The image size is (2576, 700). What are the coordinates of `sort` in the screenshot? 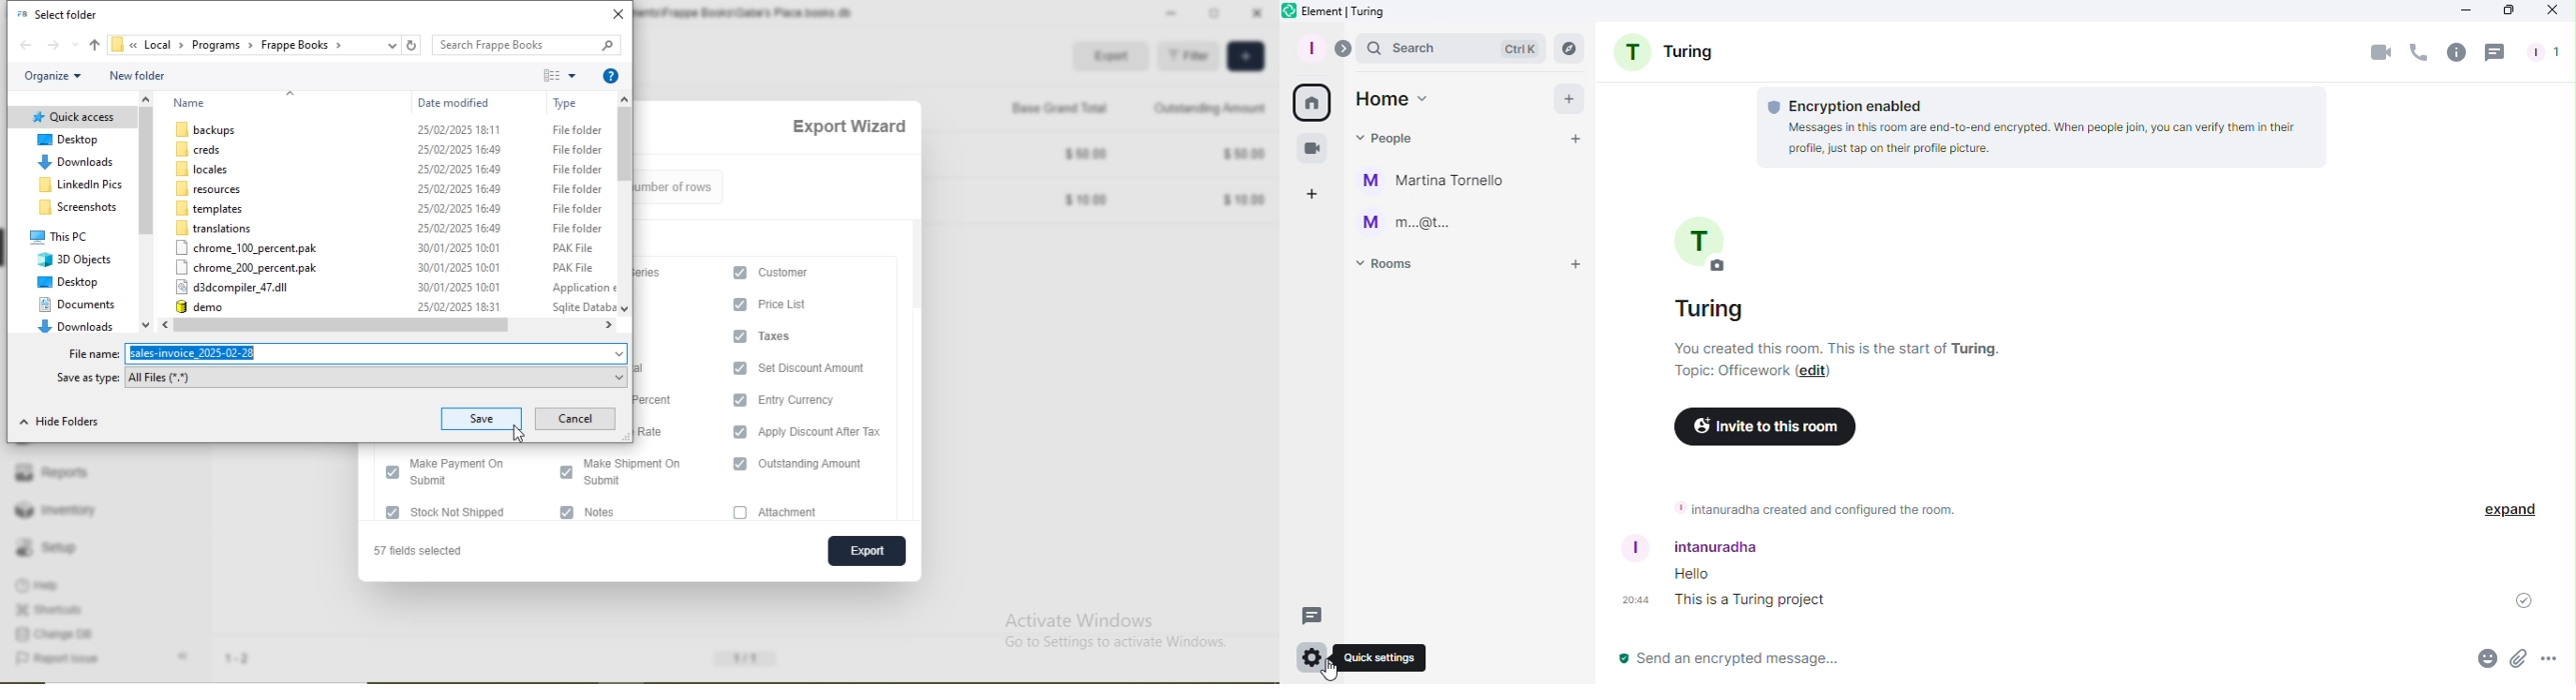 It's located at (552, 76).